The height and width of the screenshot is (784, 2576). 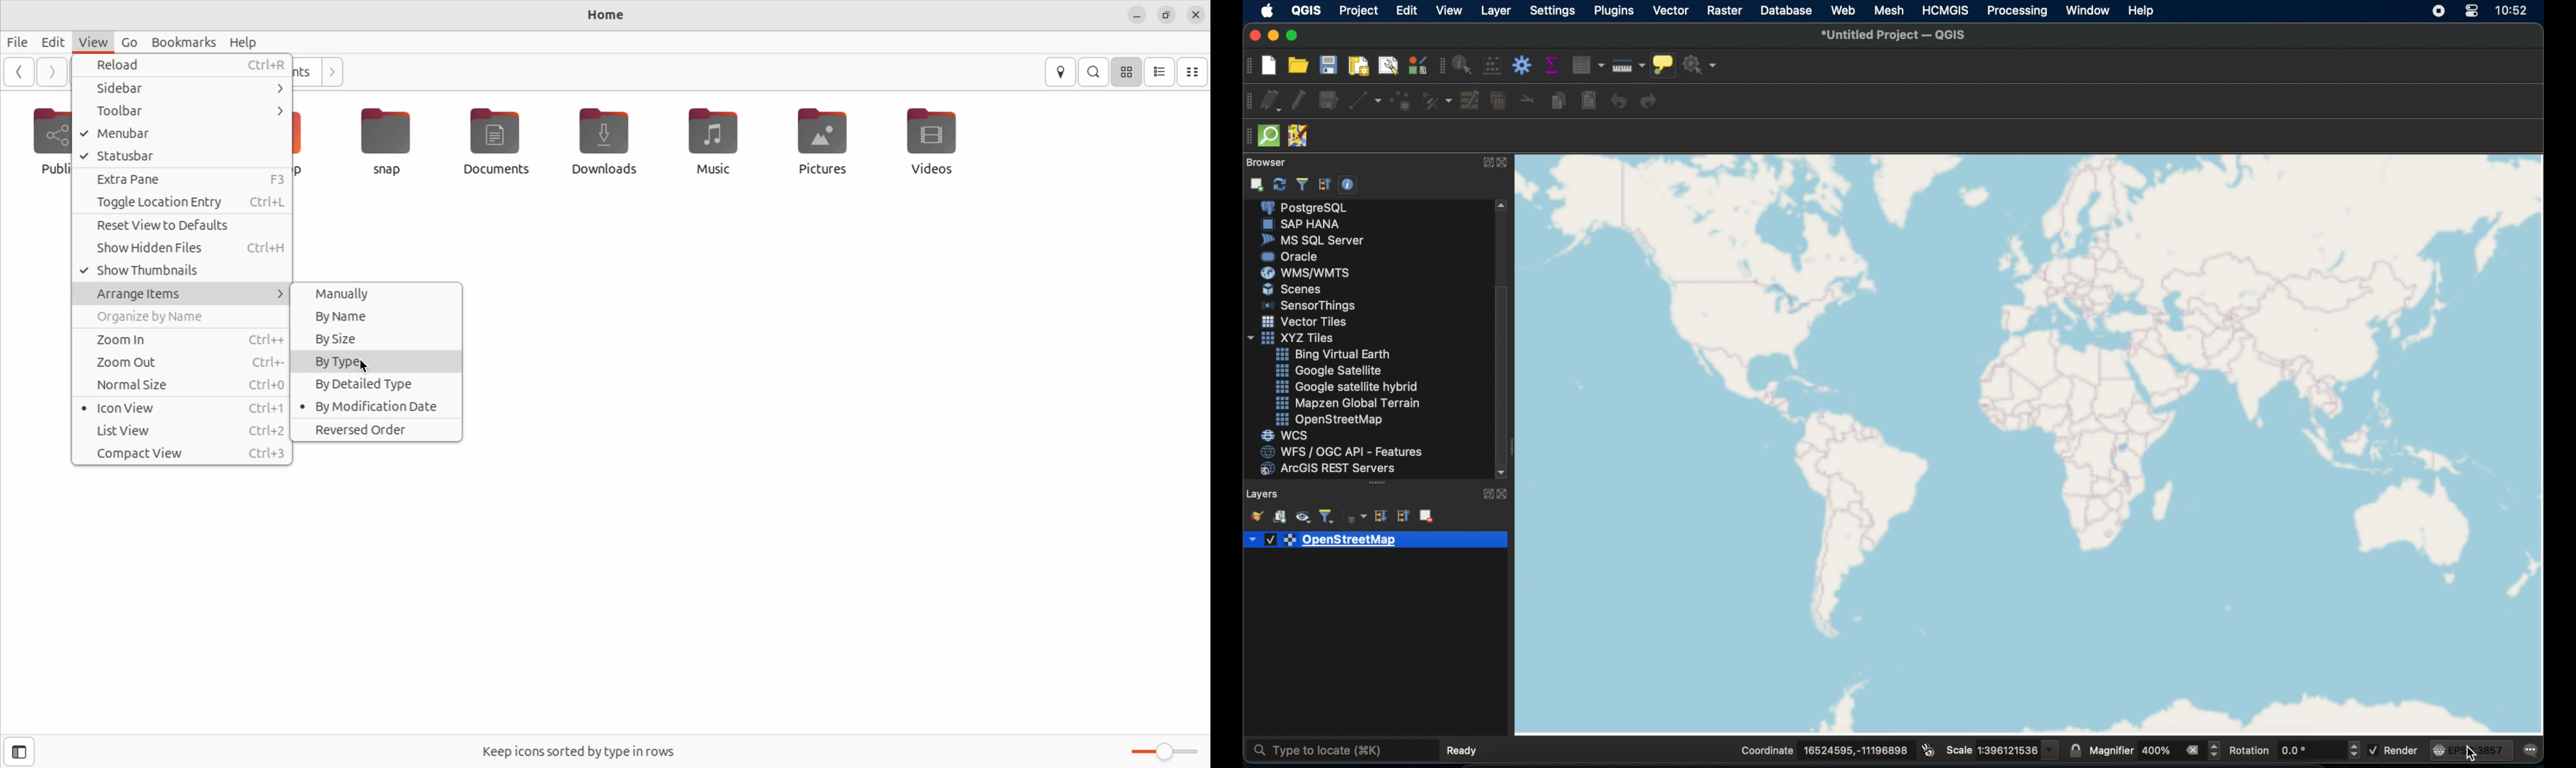 I want to click on normal size, so click(x=184, y=384).